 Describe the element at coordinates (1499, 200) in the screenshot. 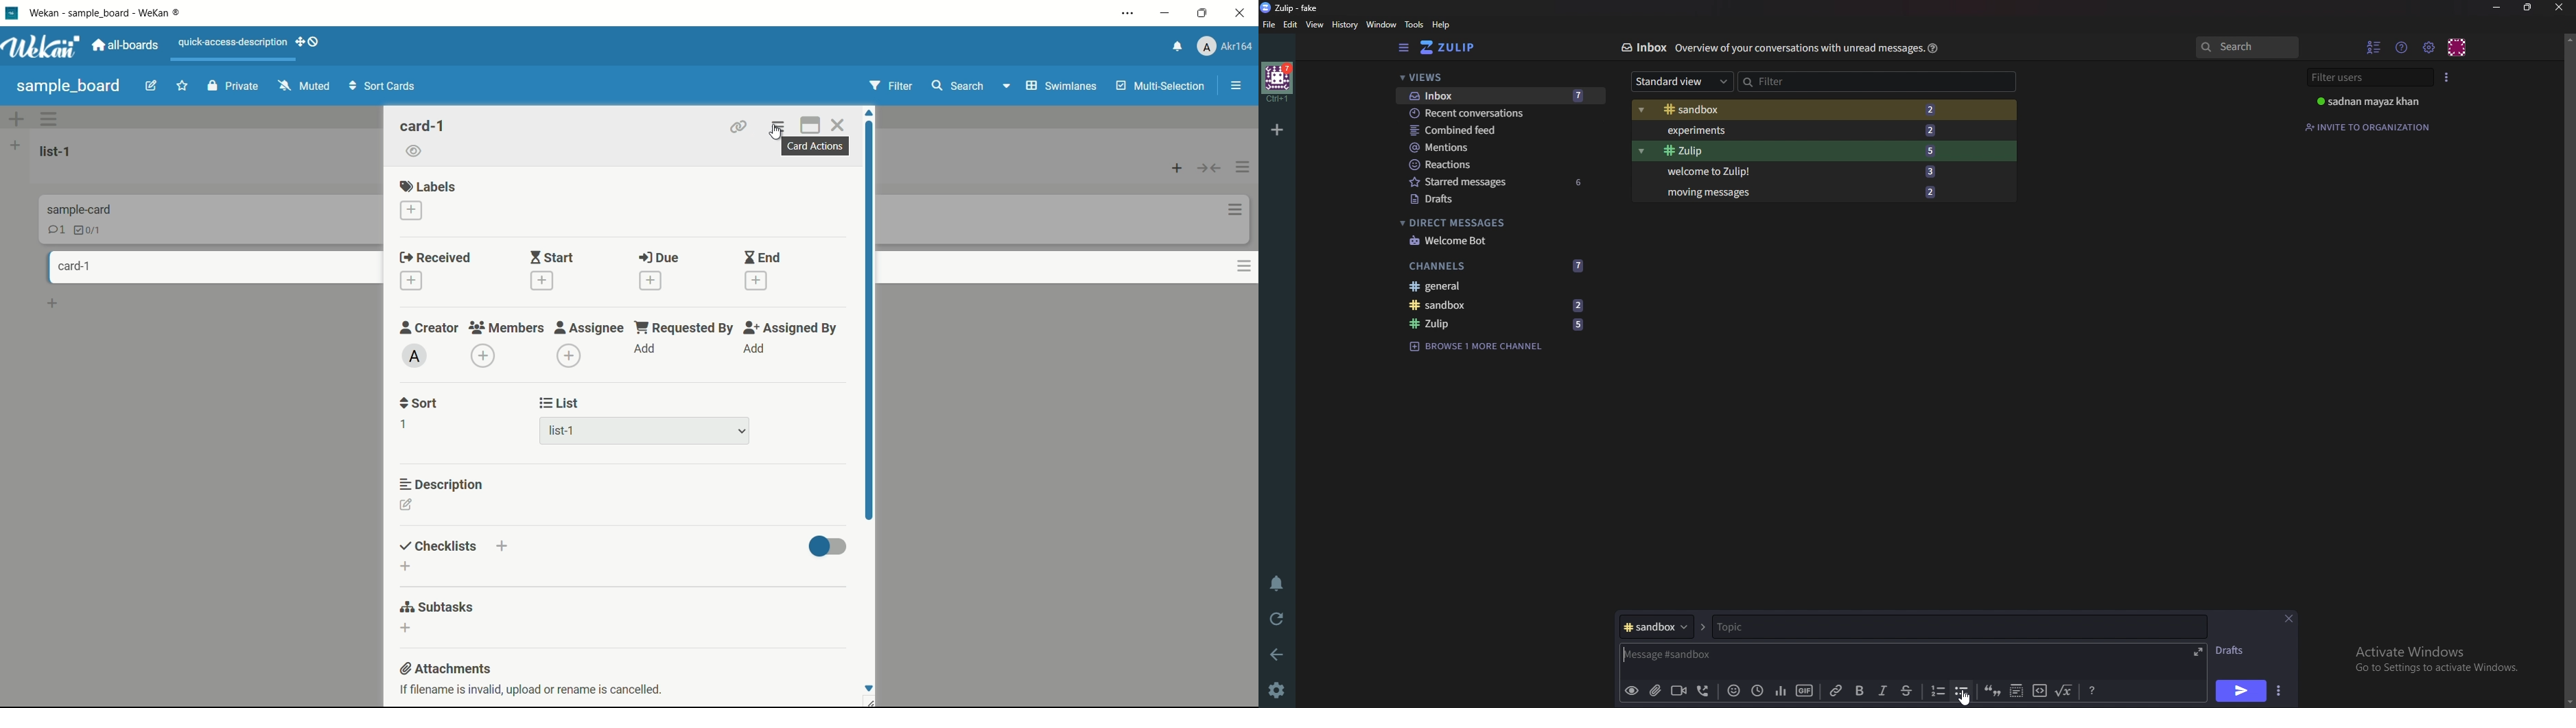

I see `Drafts` at that location.